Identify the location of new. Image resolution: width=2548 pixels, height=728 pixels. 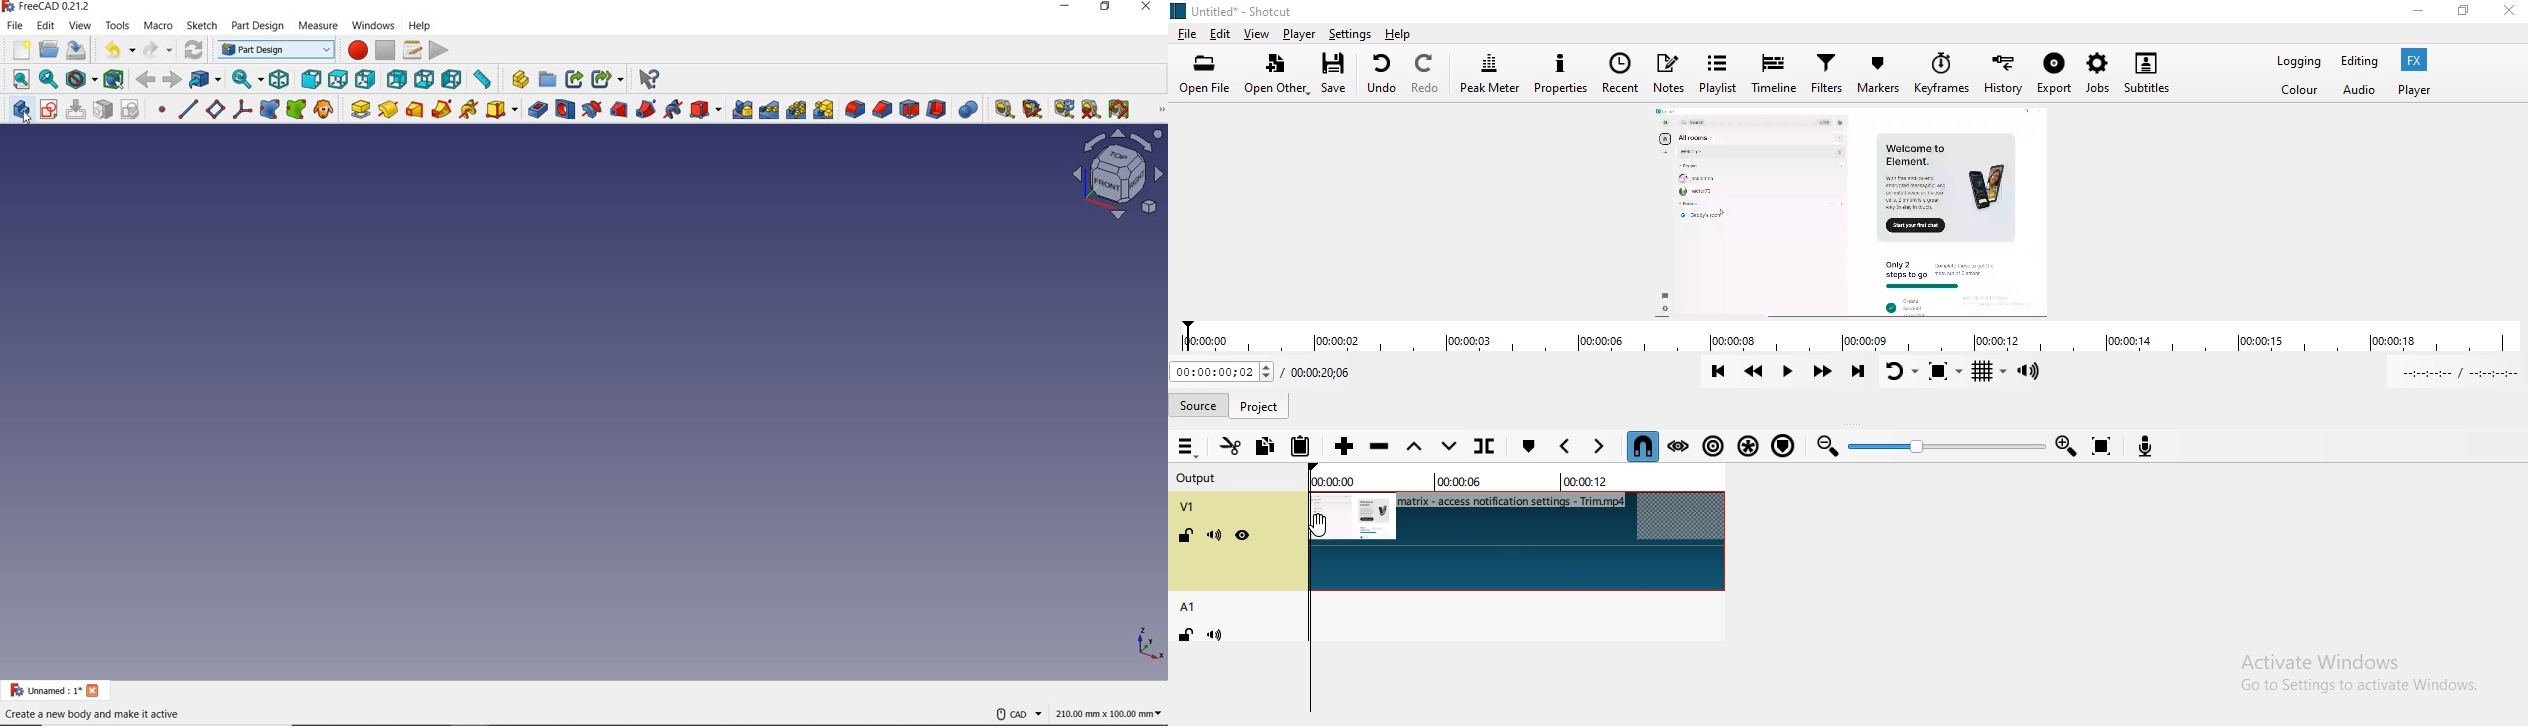
(18, 51).